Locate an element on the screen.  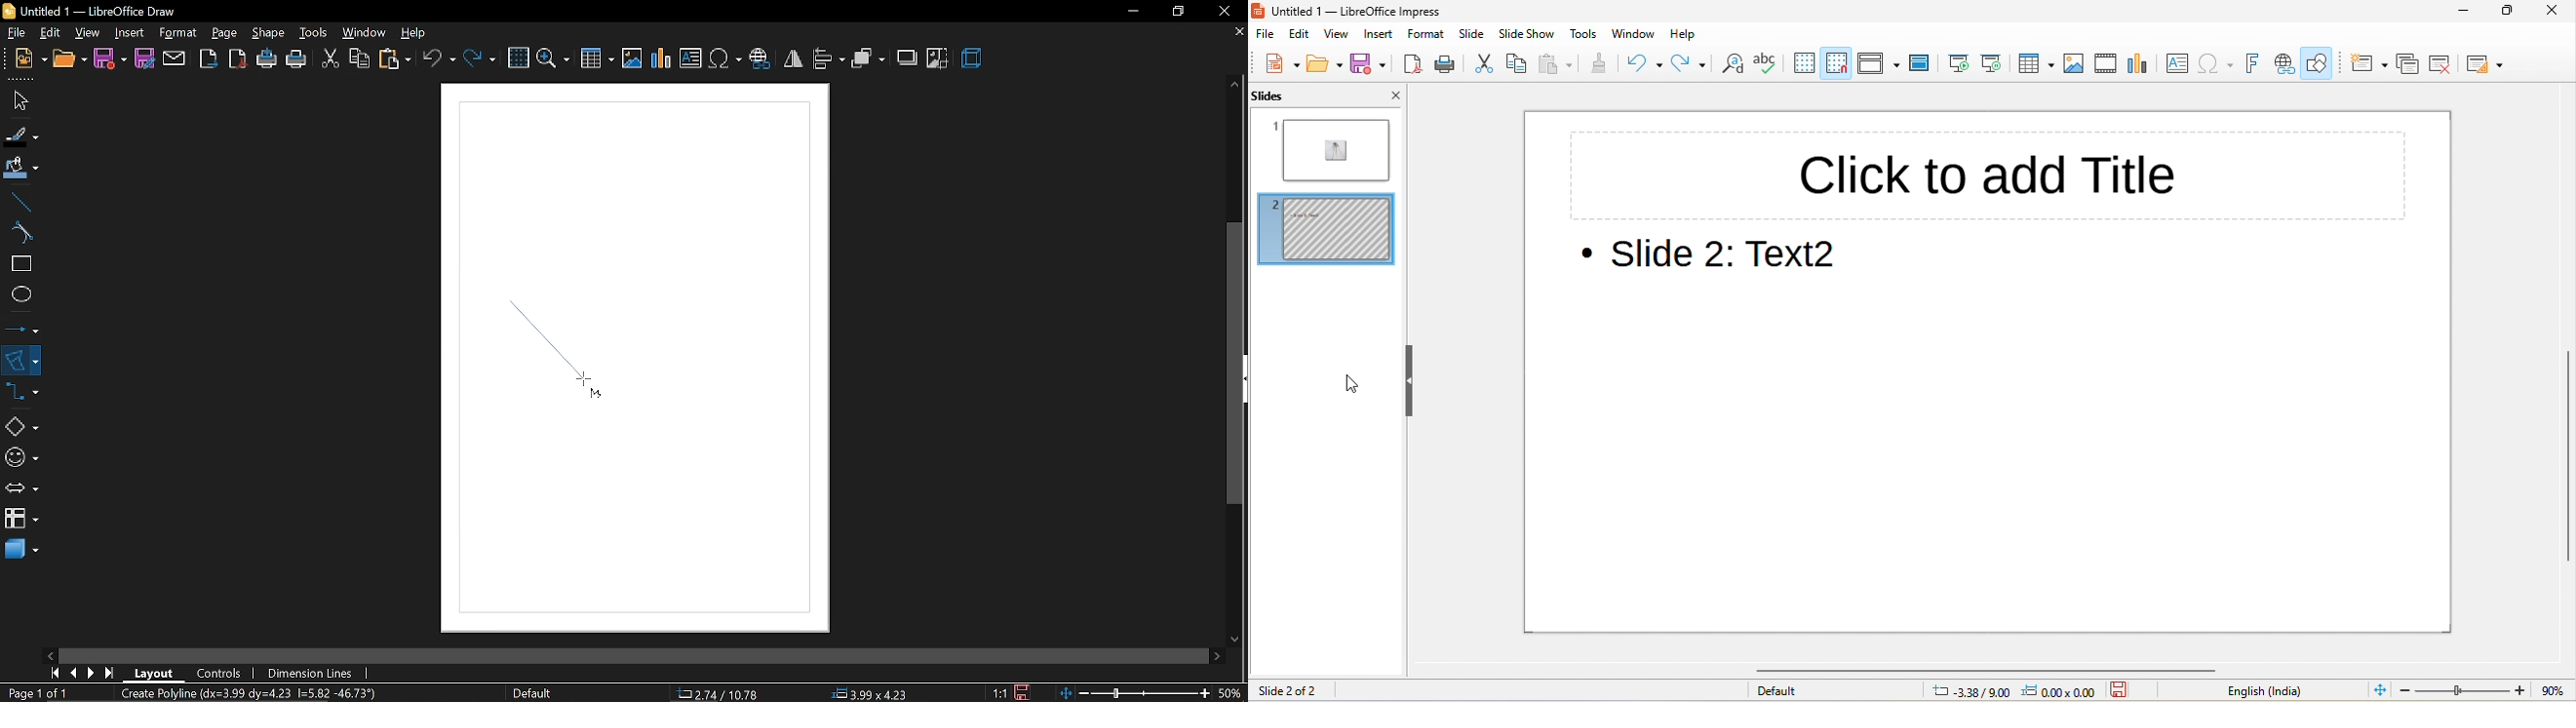
current zoom is located at coordinates (1230, 693).